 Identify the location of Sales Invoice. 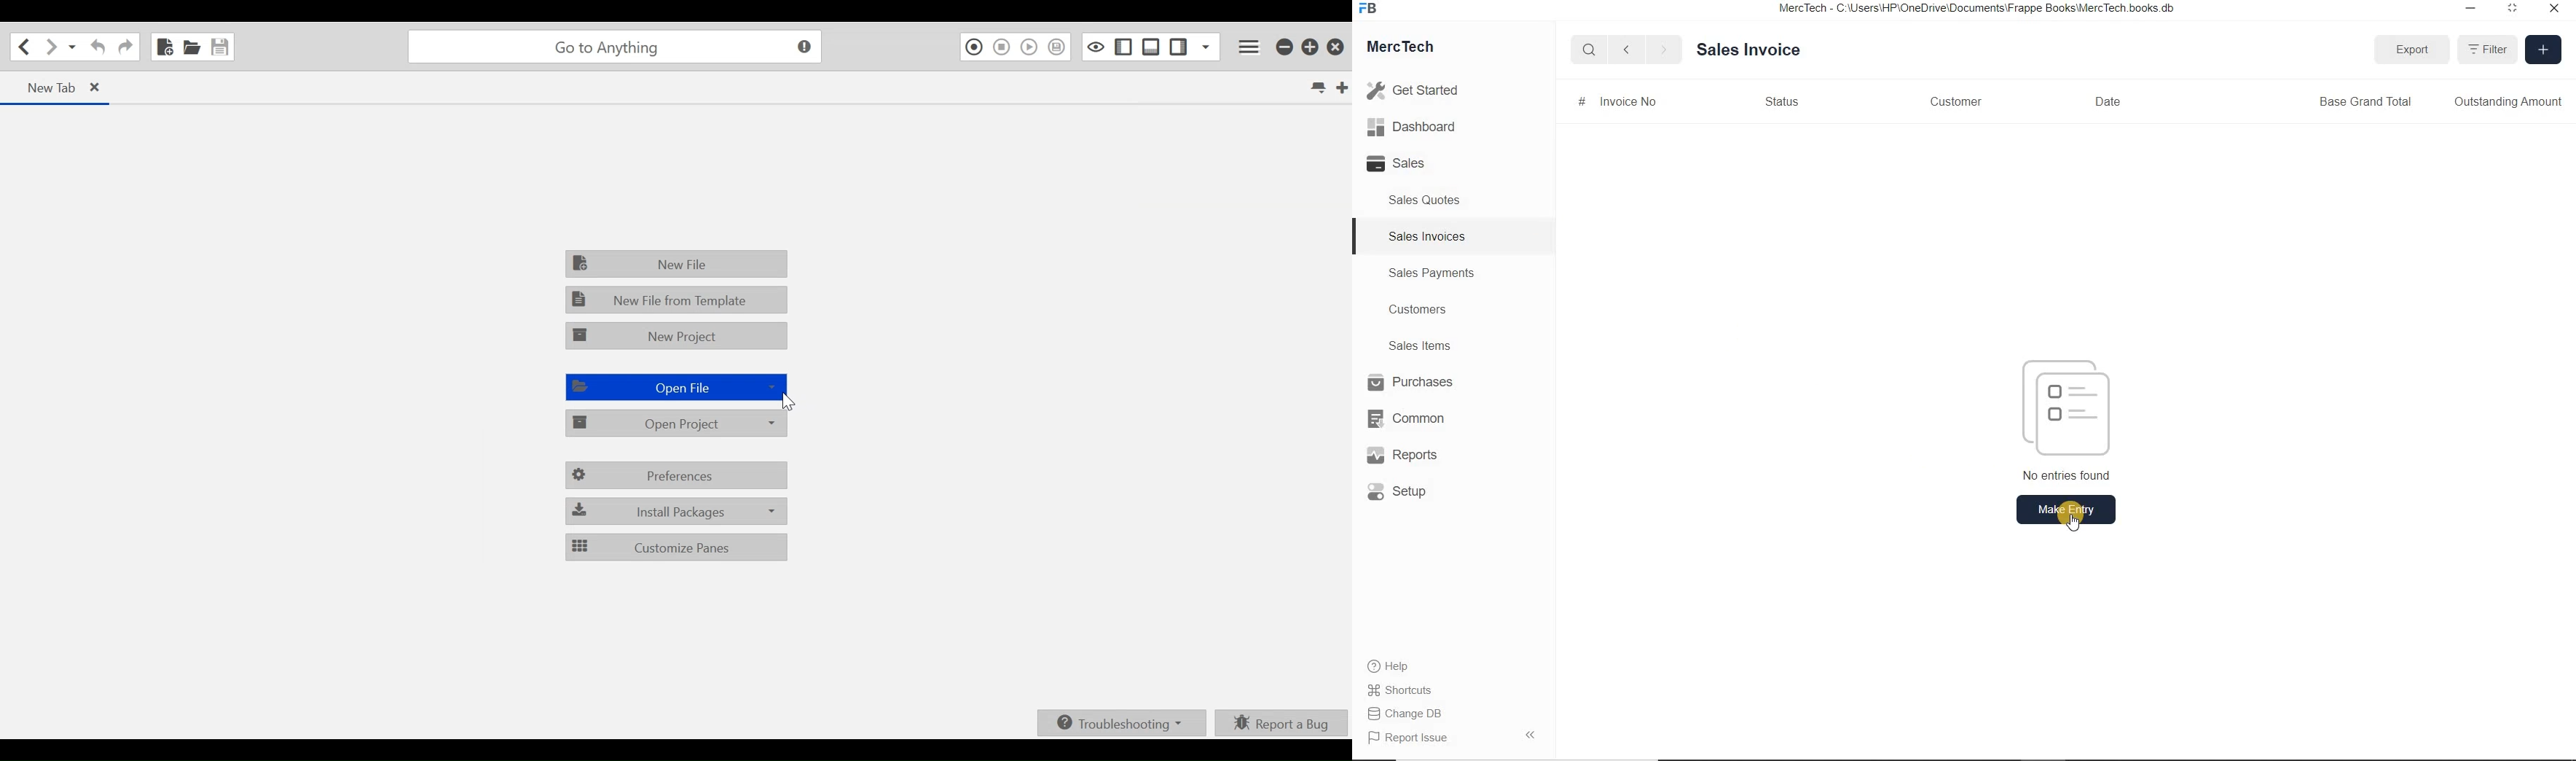
(1750, 51).